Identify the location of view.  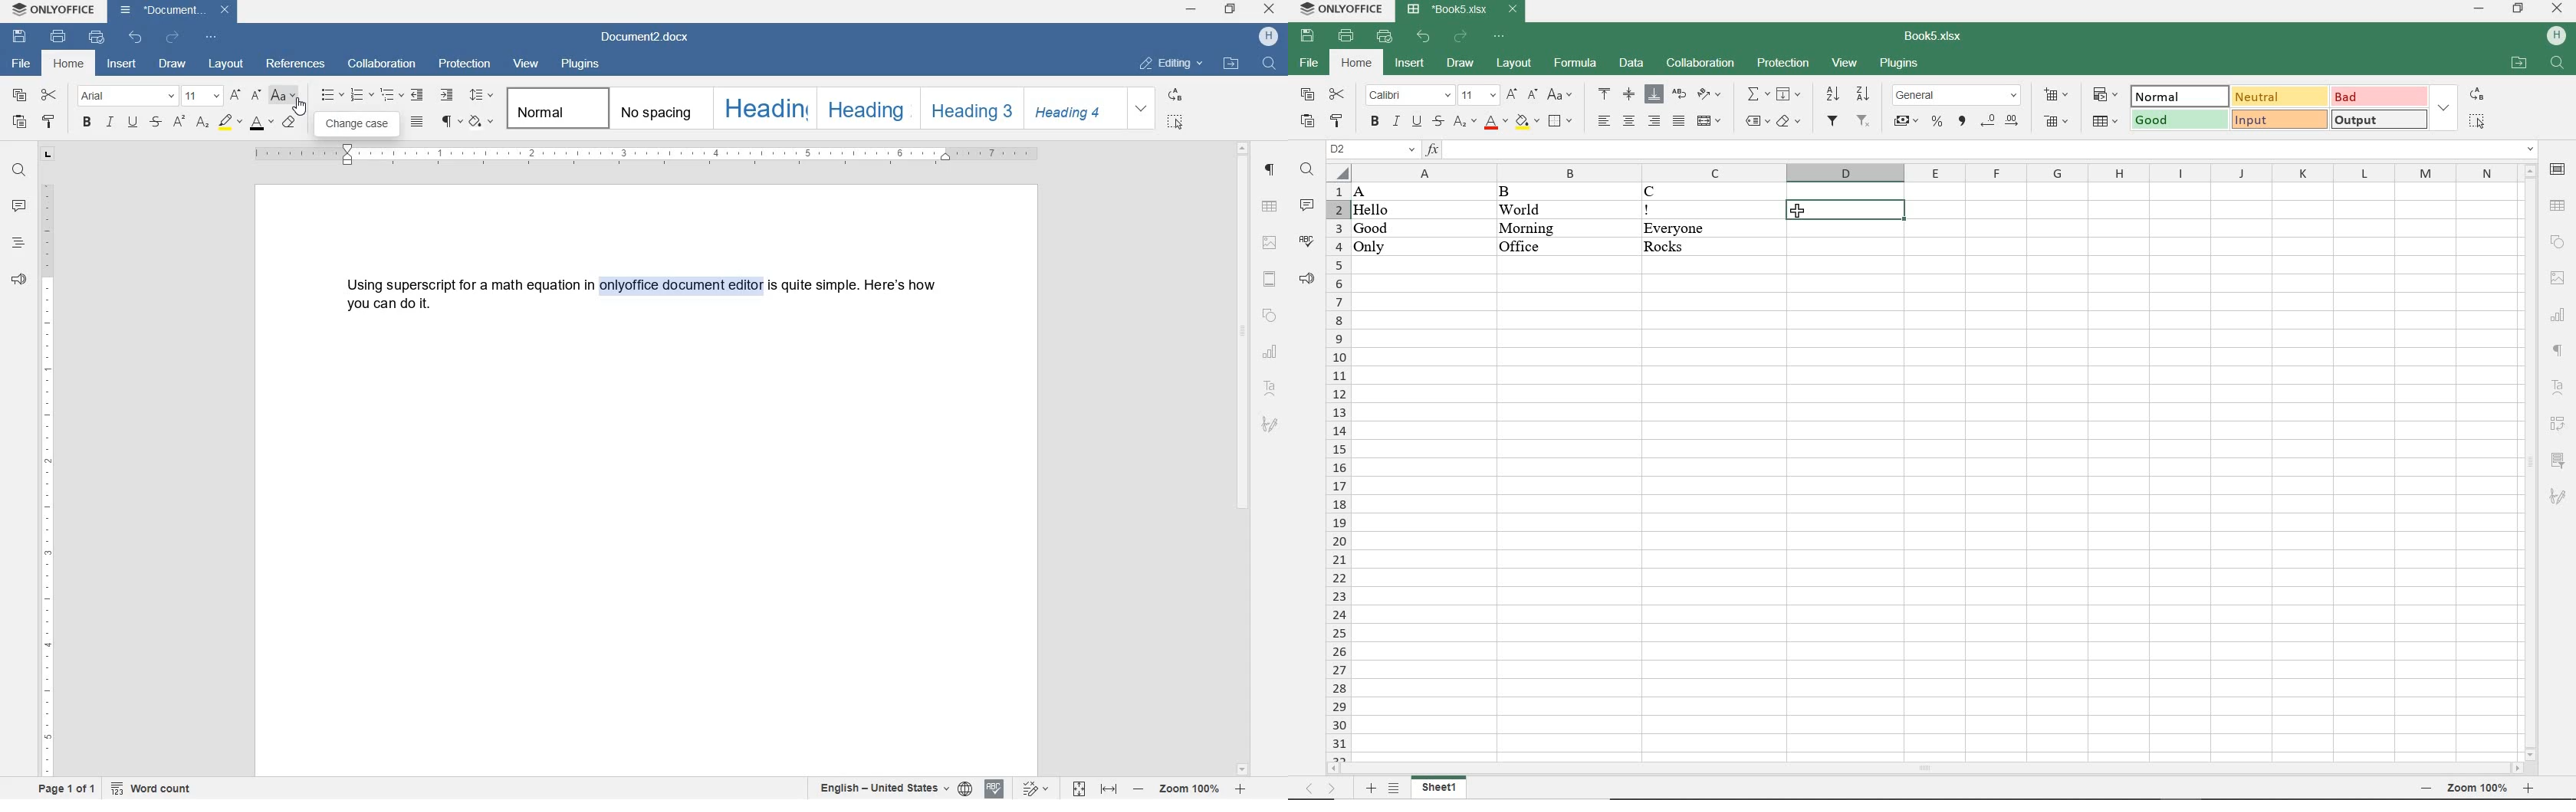
(527, 62).